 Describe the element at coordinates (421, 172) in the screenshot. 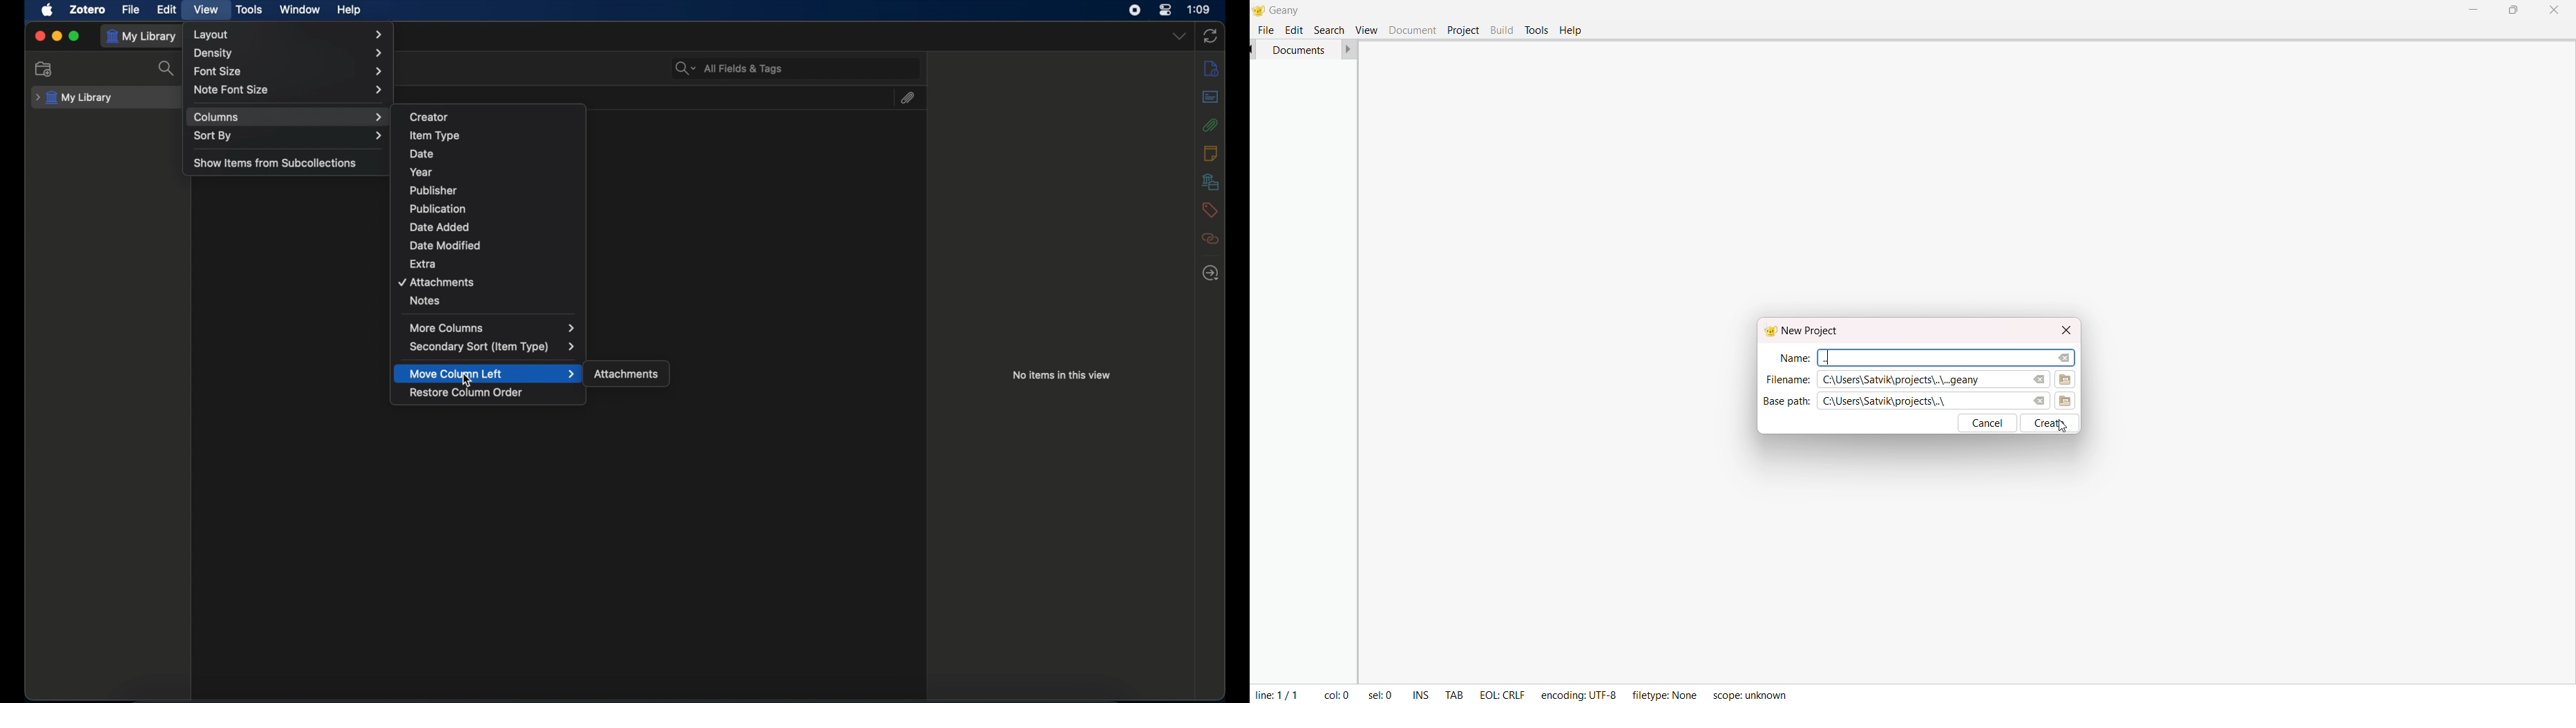

I see `year` at that location.